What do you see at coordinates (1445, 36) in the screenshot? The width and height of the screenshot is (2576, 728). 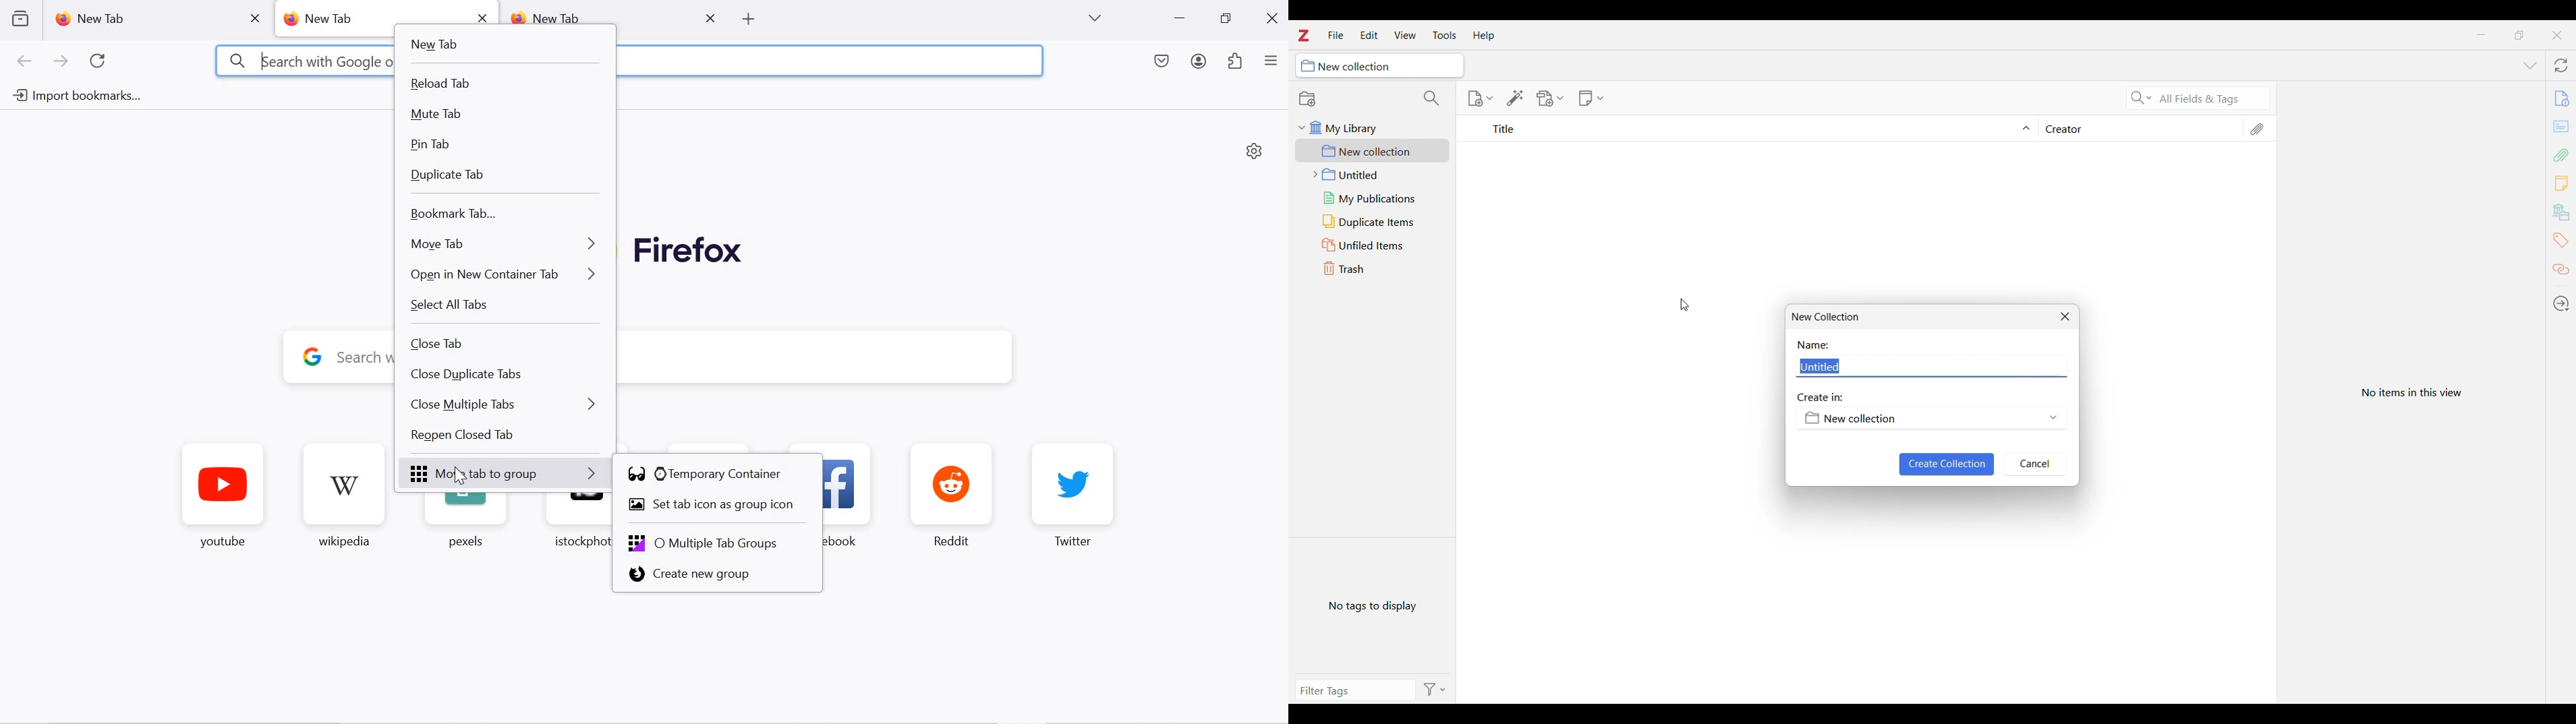 I see `Tools menu` at bounding box center [1445, 36].